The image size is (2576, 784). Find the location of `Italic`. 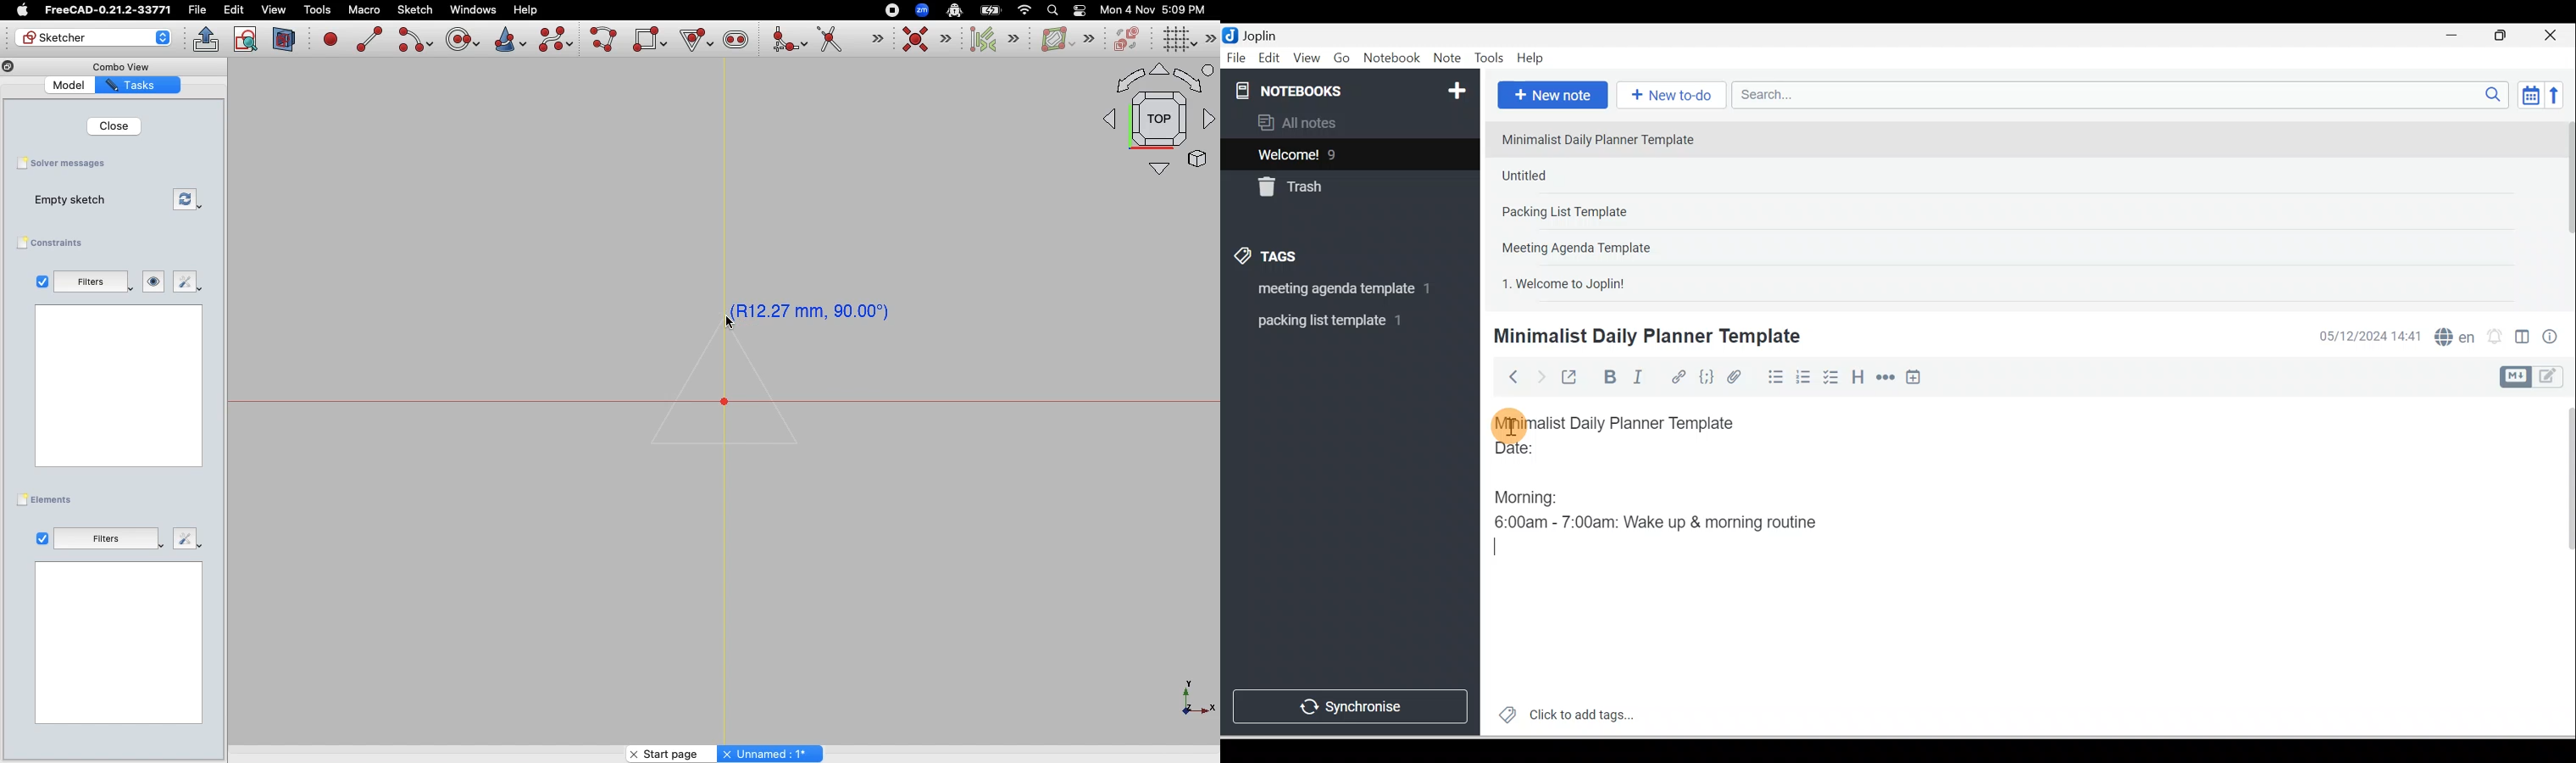

Italic is located at coordinates (1640, 379).